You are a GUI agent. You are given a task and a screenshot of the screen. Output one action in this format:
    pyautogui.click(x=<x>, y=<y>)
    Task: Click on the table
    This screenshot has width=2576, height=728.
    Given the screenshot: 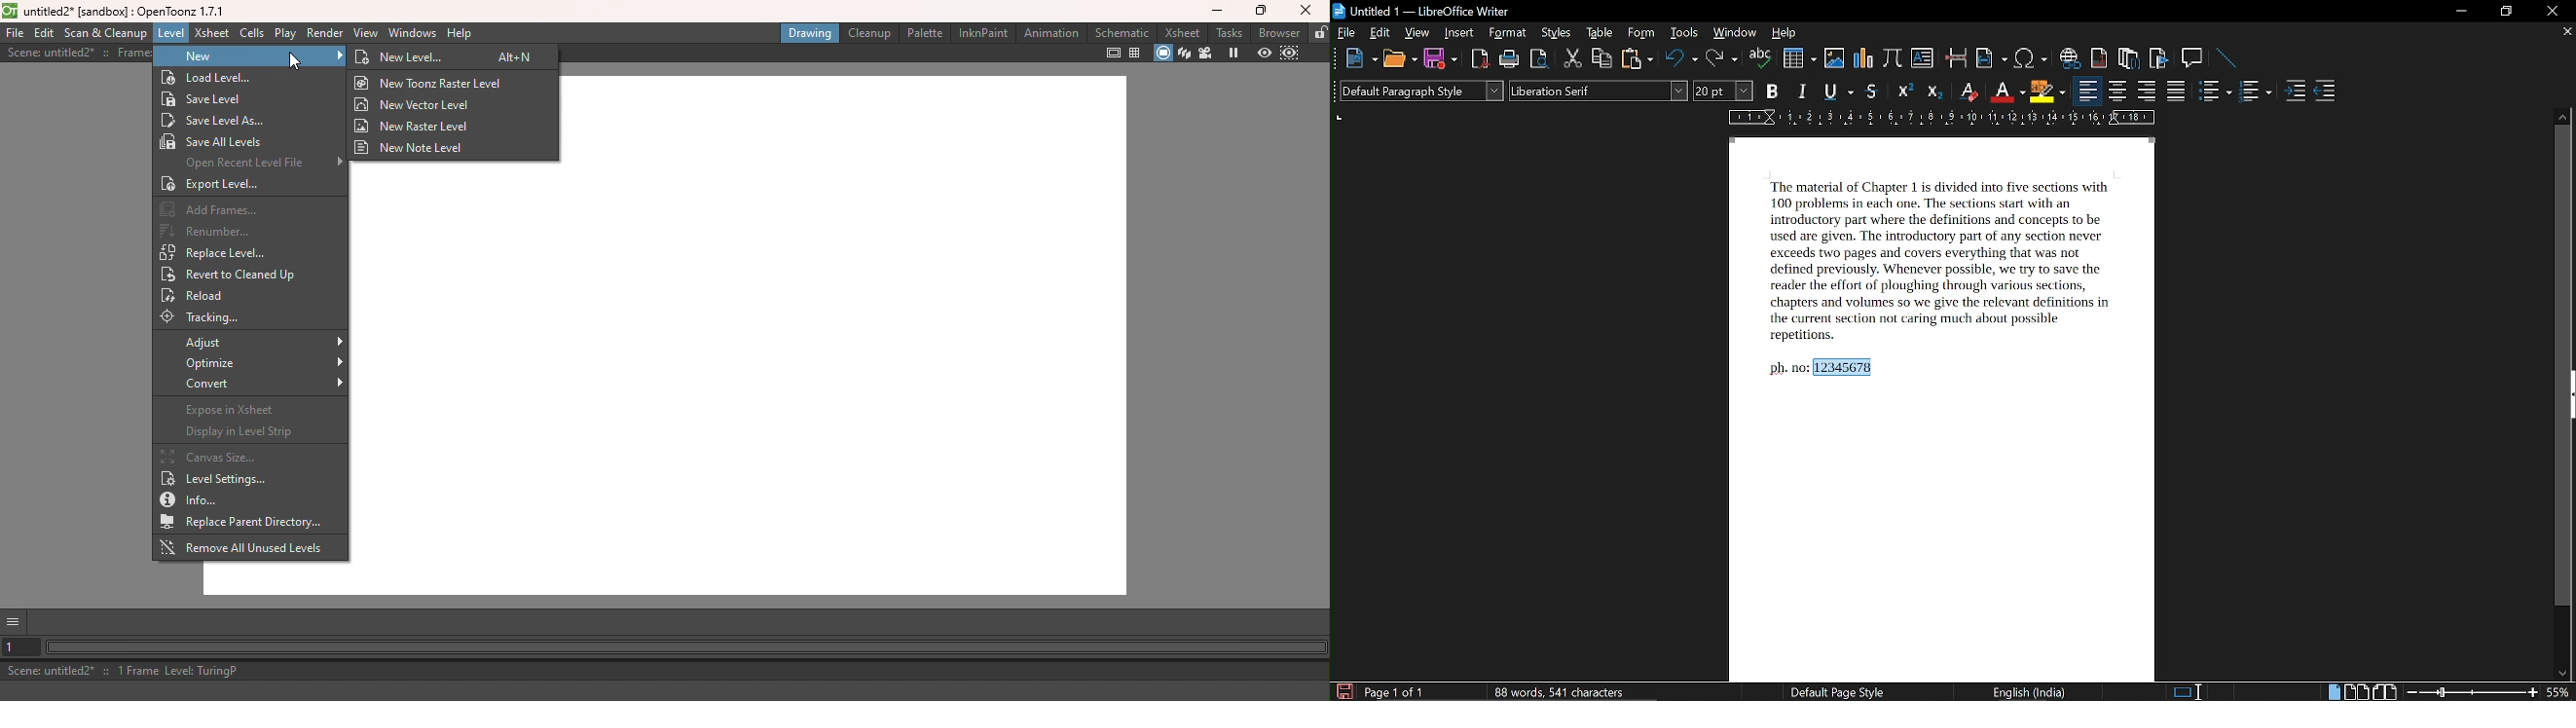 What is the action you would take?
    pyautogui.click(x=1601, y=34)
    